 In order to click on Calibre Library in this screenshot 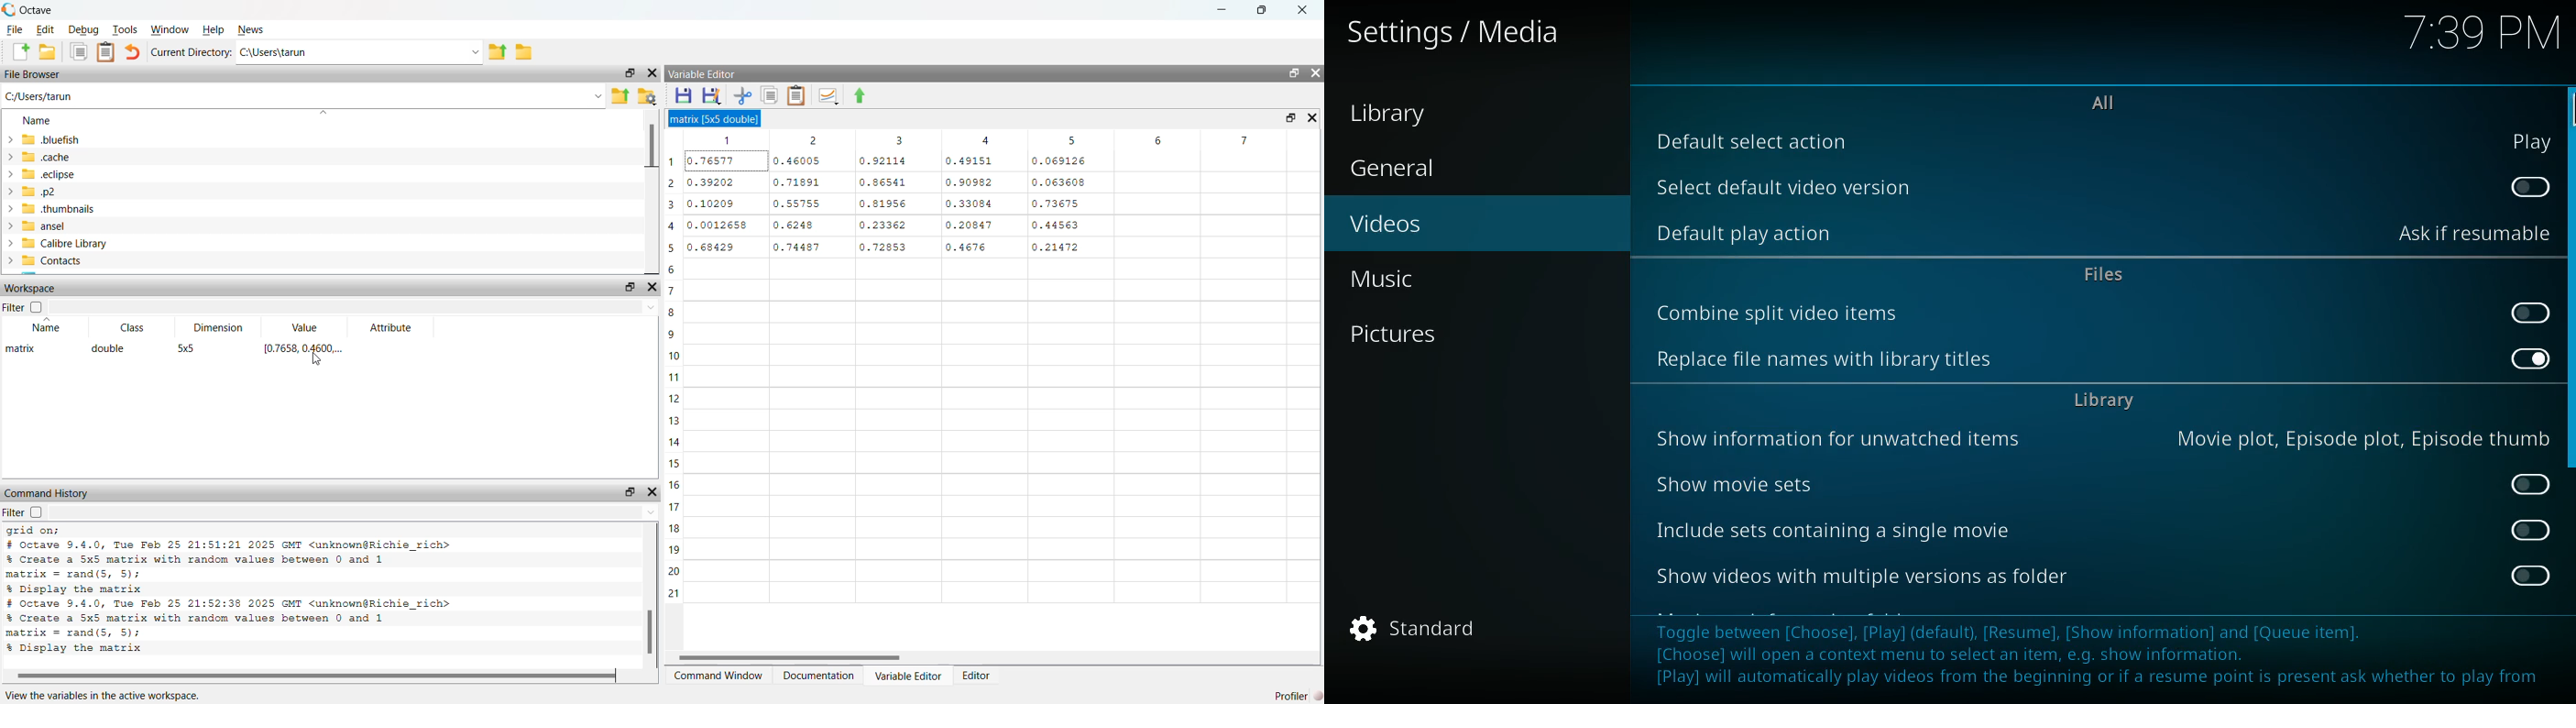, I will do `click(66, 242)`.